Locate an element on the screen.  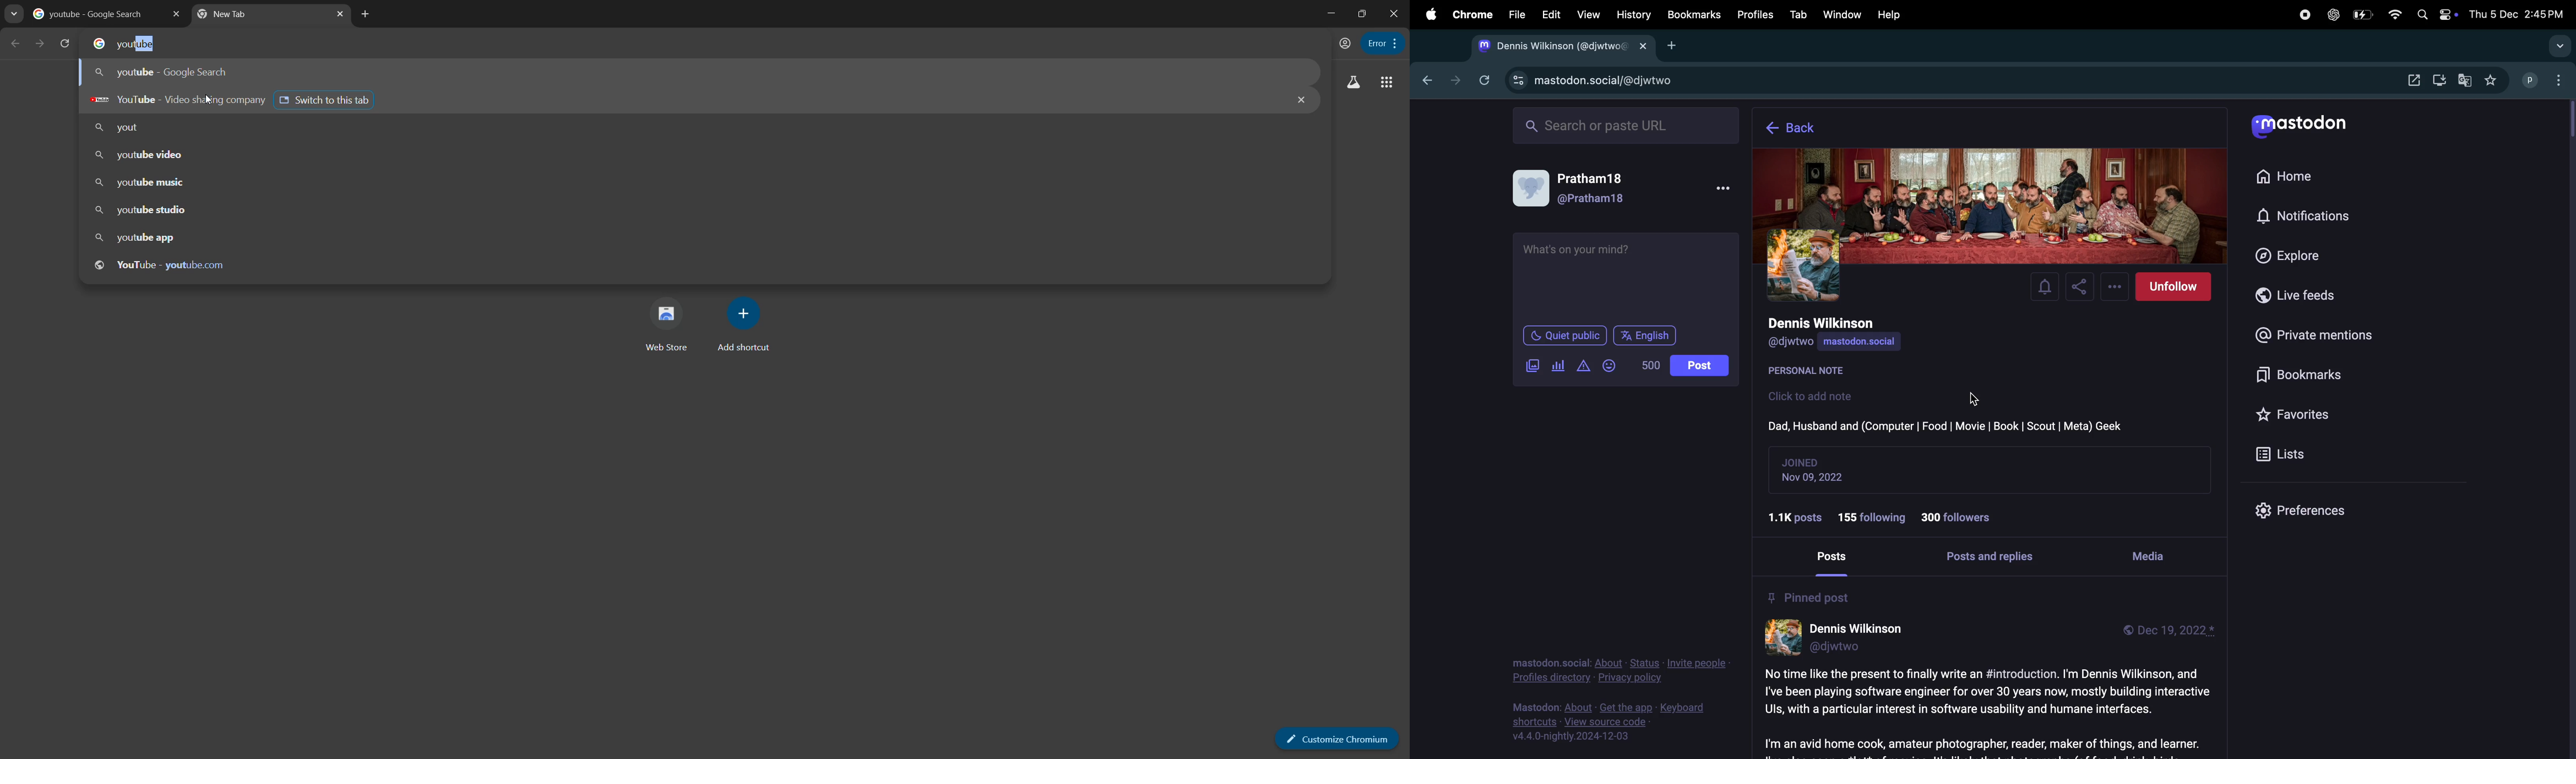
add shortcut is located at coordinates (748, 326).